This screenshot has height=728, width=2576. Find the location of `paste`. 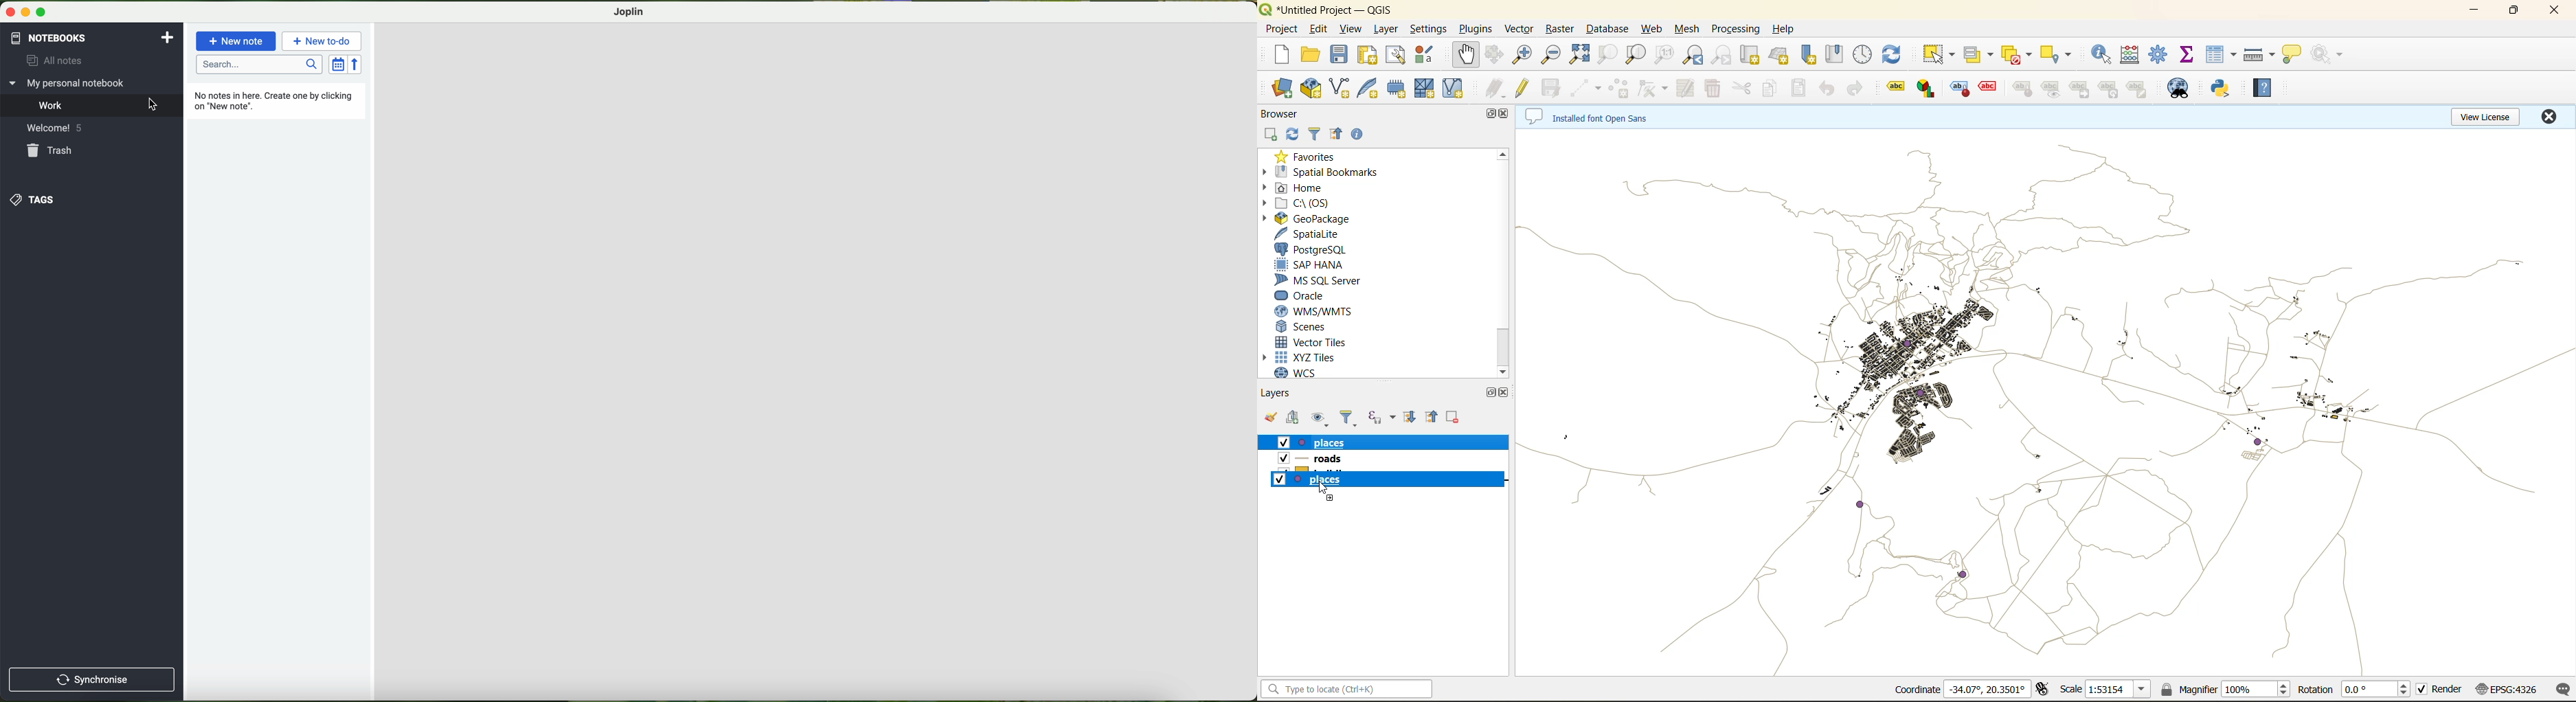

paste is located at coordinates (1801, 89).